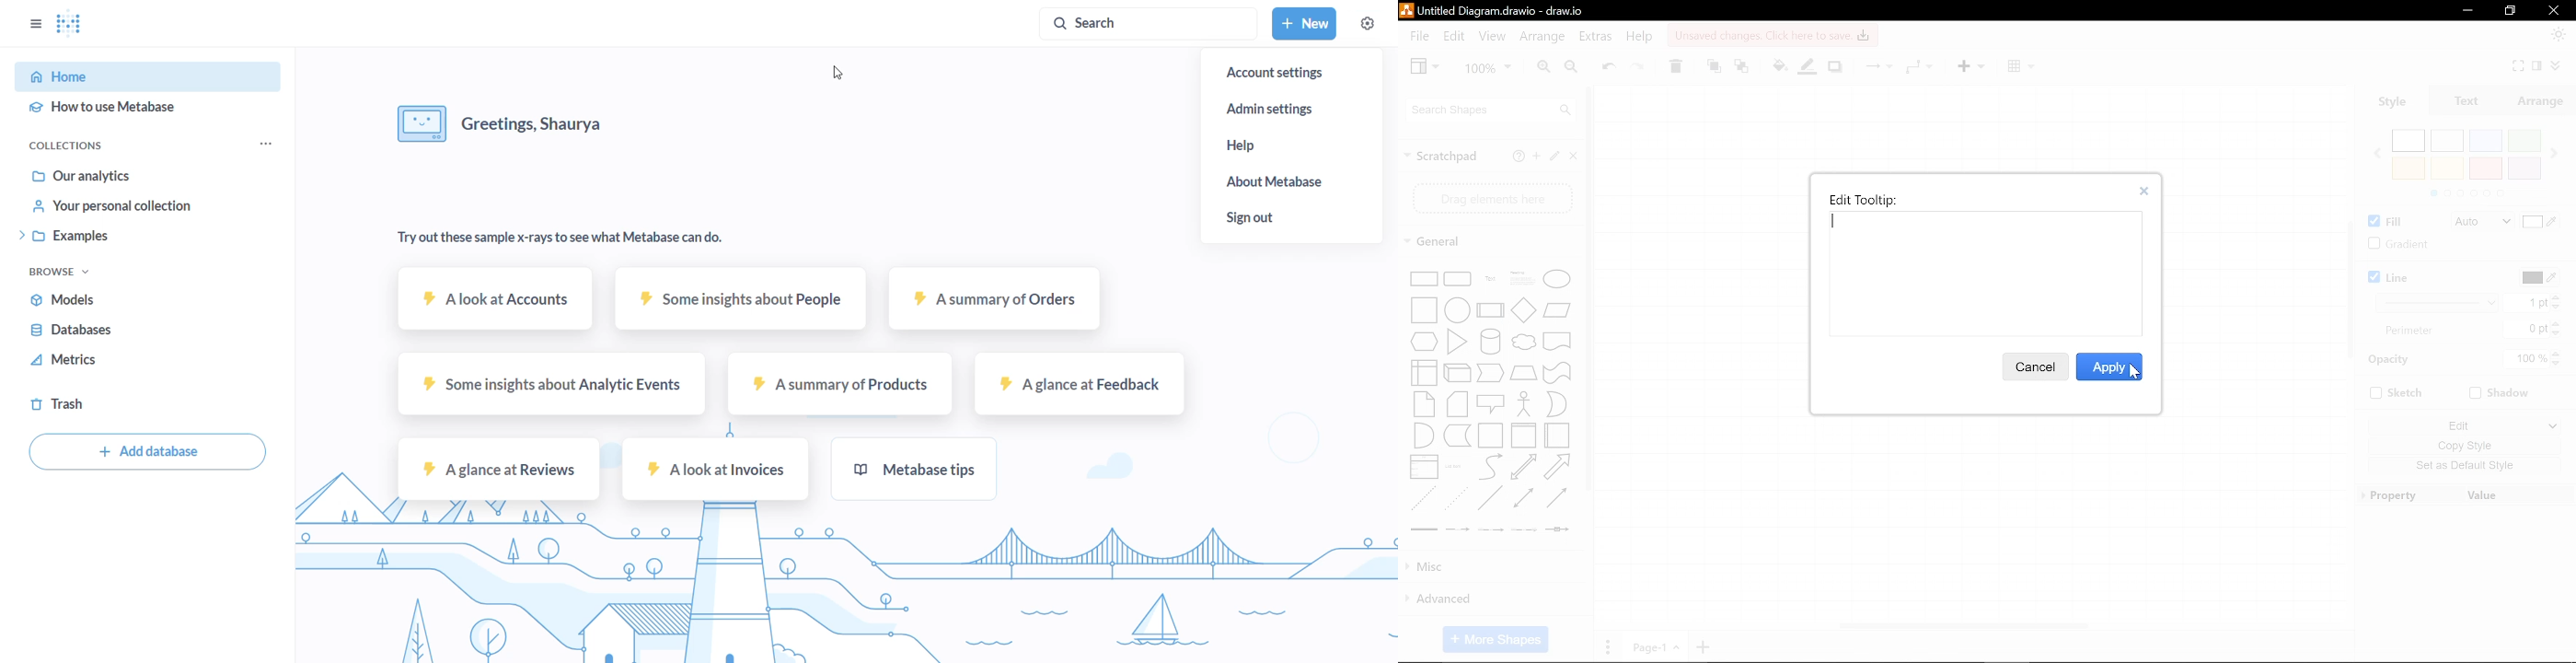 The height and width of the screenshot is (672, 2576). I want to click on Current file - Untitled Diagram.drawio - draw.io, so click(1498, 10).